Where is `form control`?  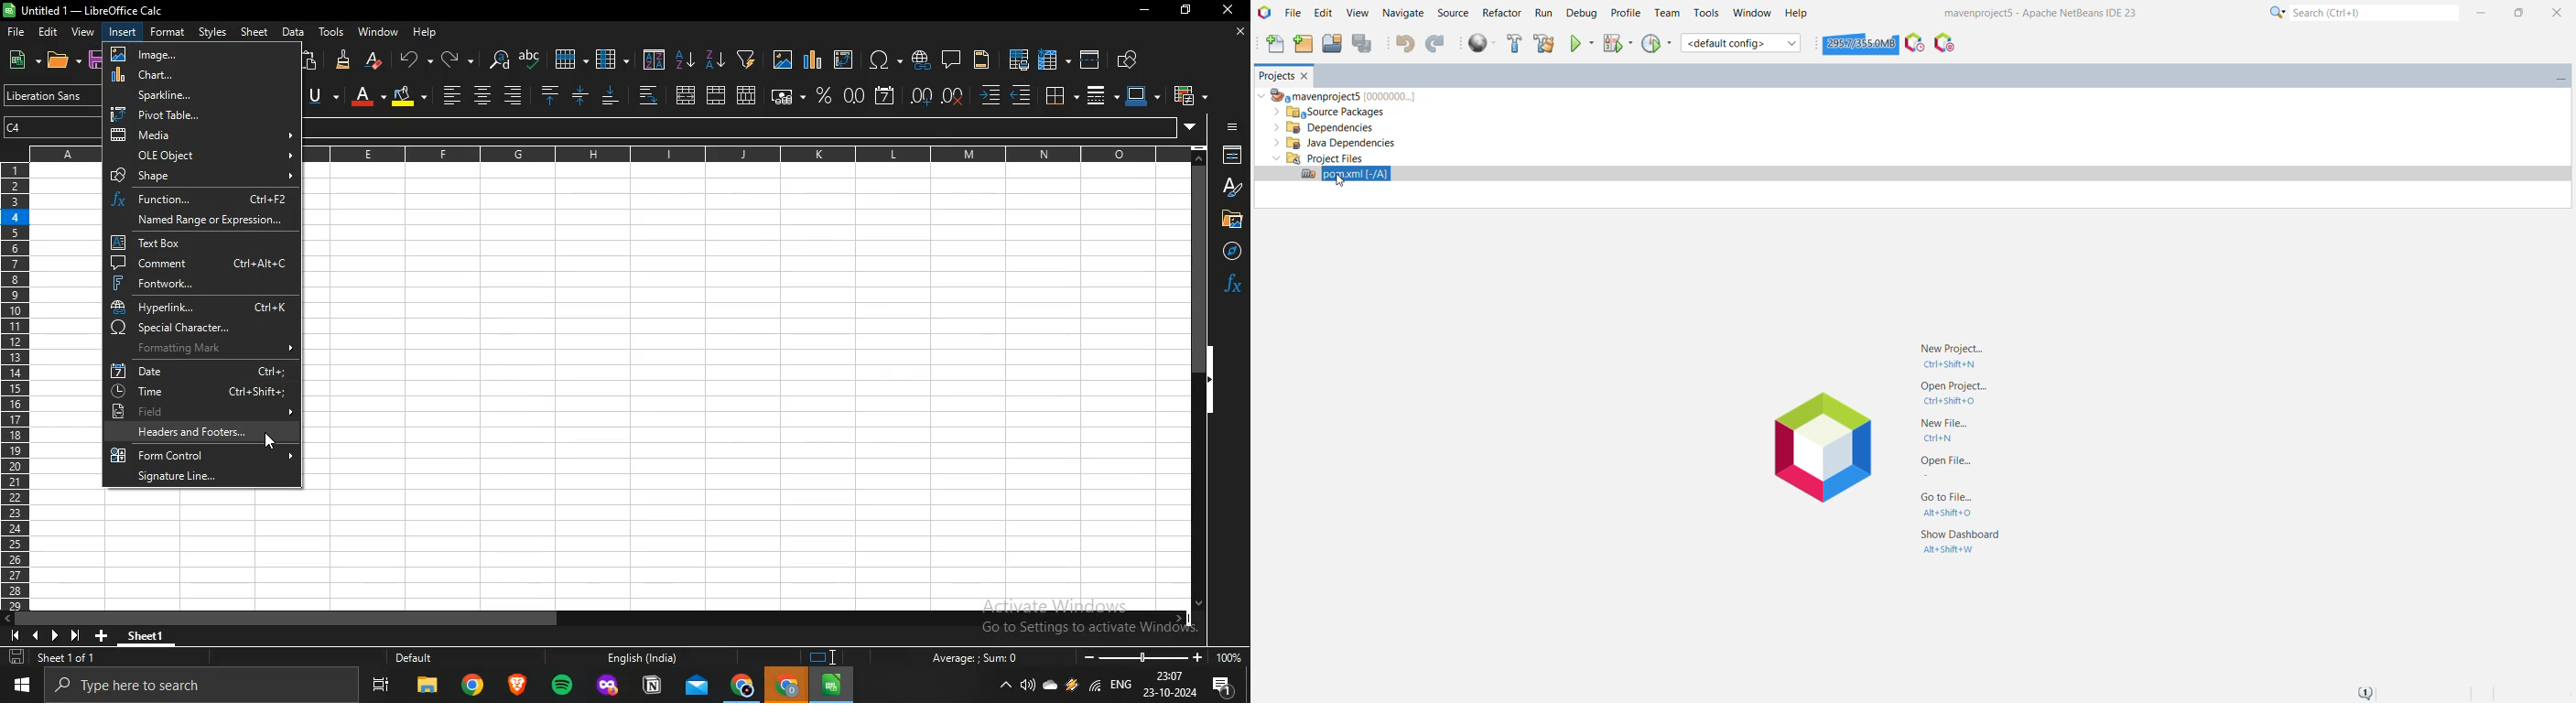
form control is located at coordinates (200, 455).